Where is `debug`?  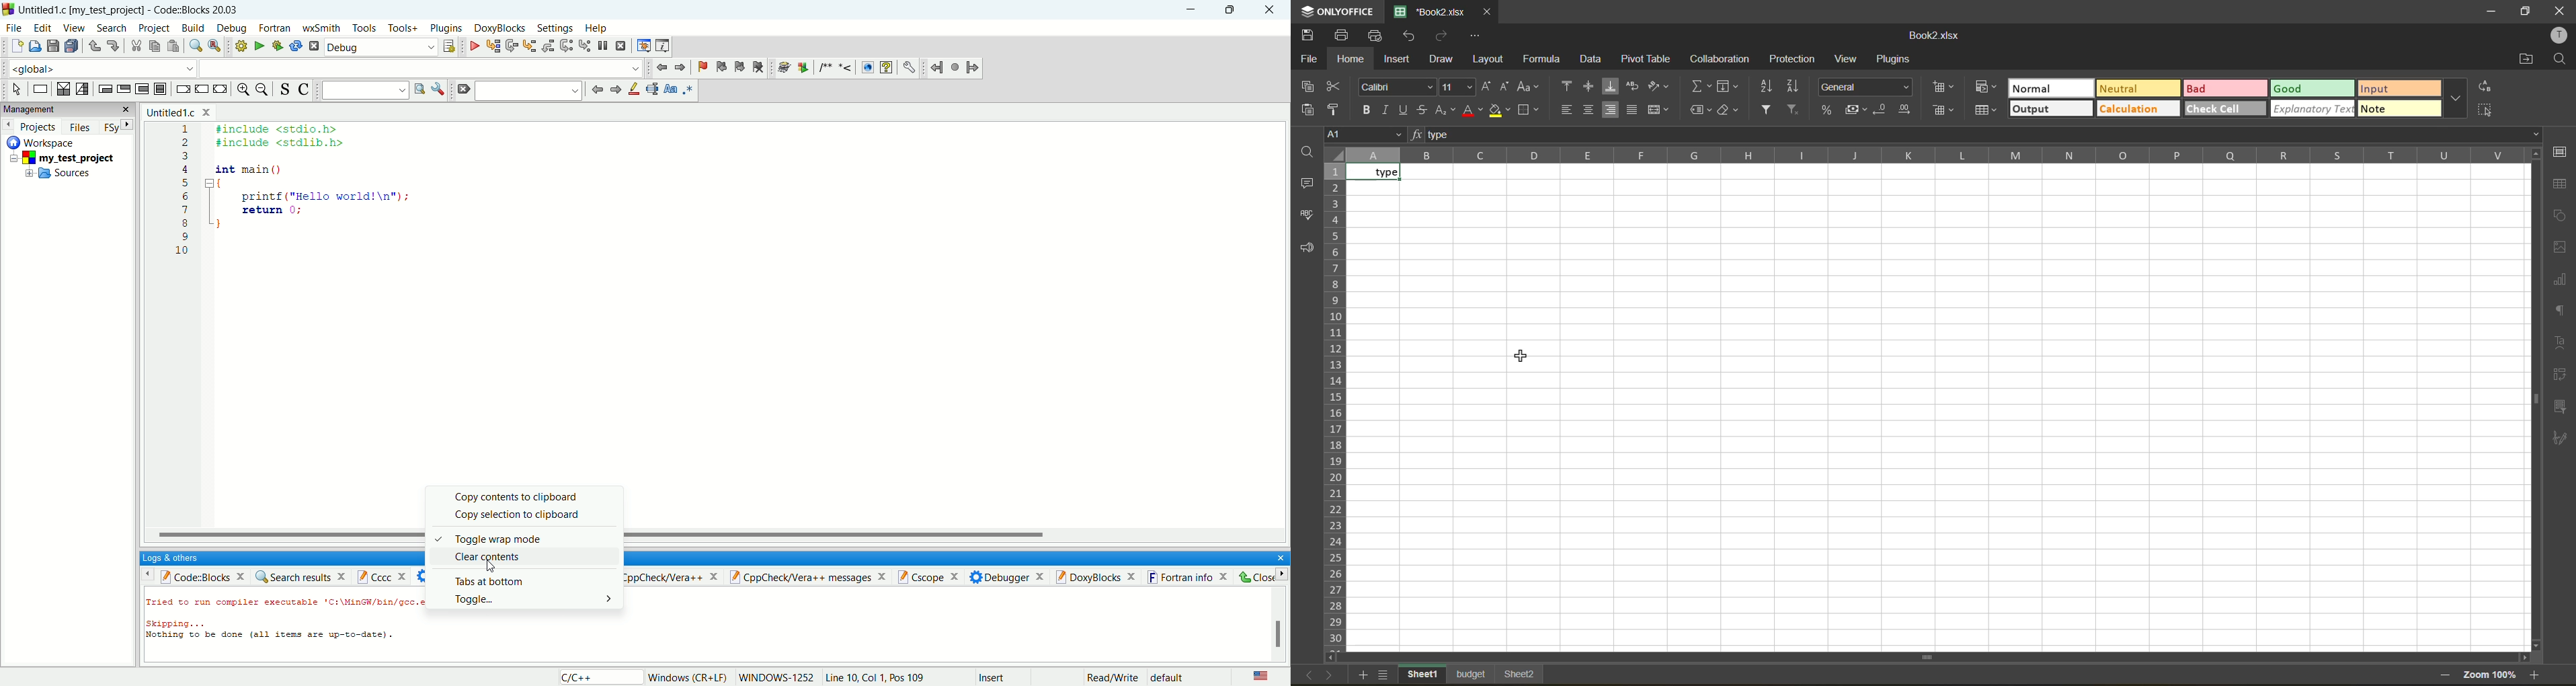
debug is located at coordinates (231, 28).